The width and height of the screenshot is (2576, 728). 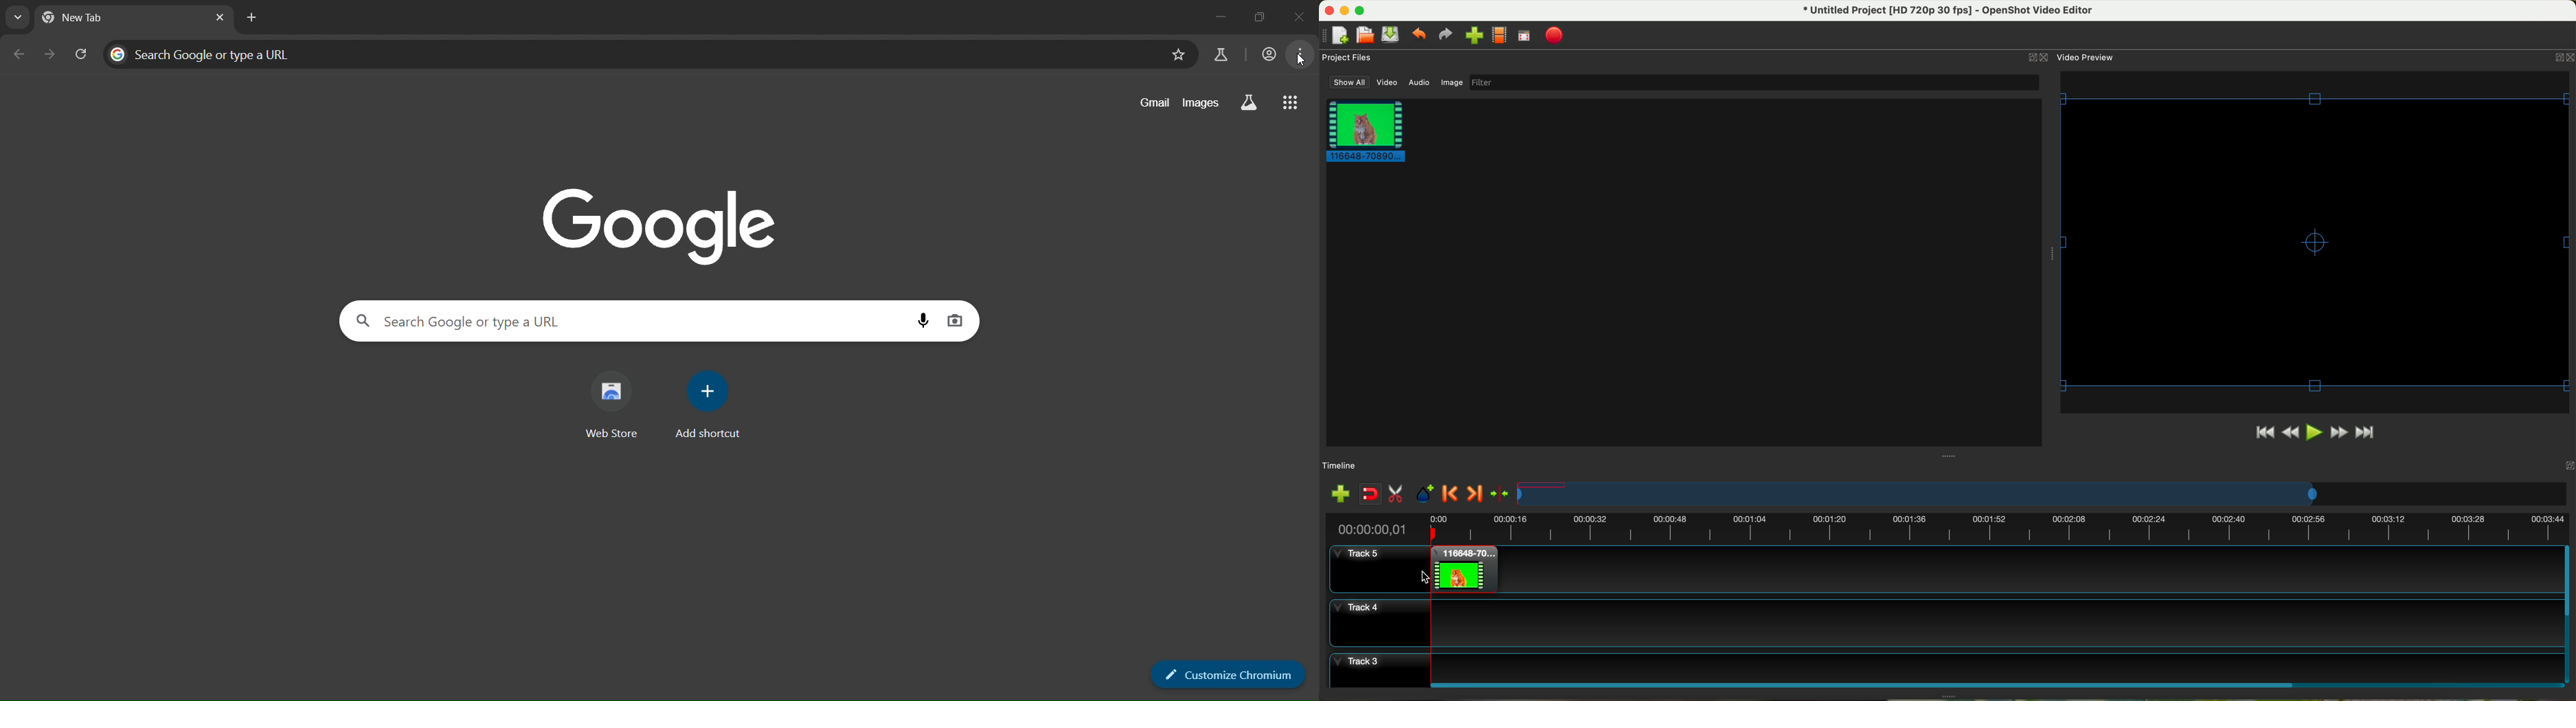 What do you see at coordinates (1388, 83) in the screenshot?
I see `video` at bounding box center [1388, 83].